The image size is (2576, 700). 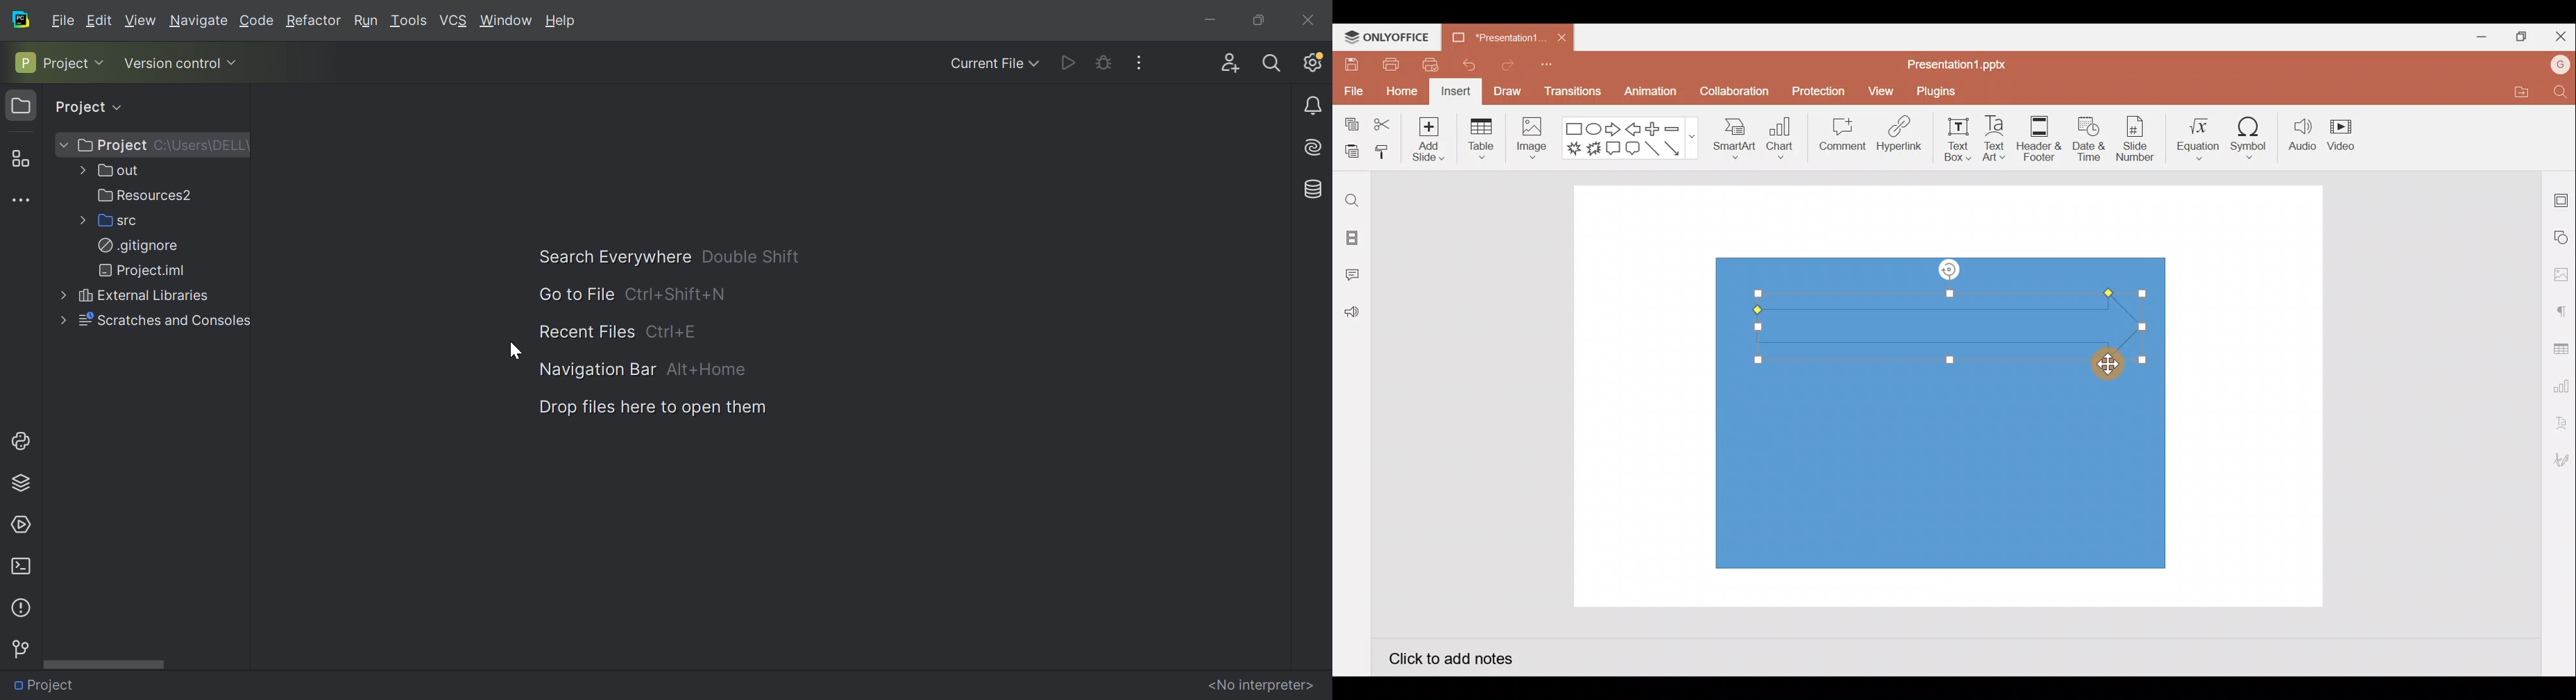 I want to click on Rectangular callout, so click(x=1614, y=149).